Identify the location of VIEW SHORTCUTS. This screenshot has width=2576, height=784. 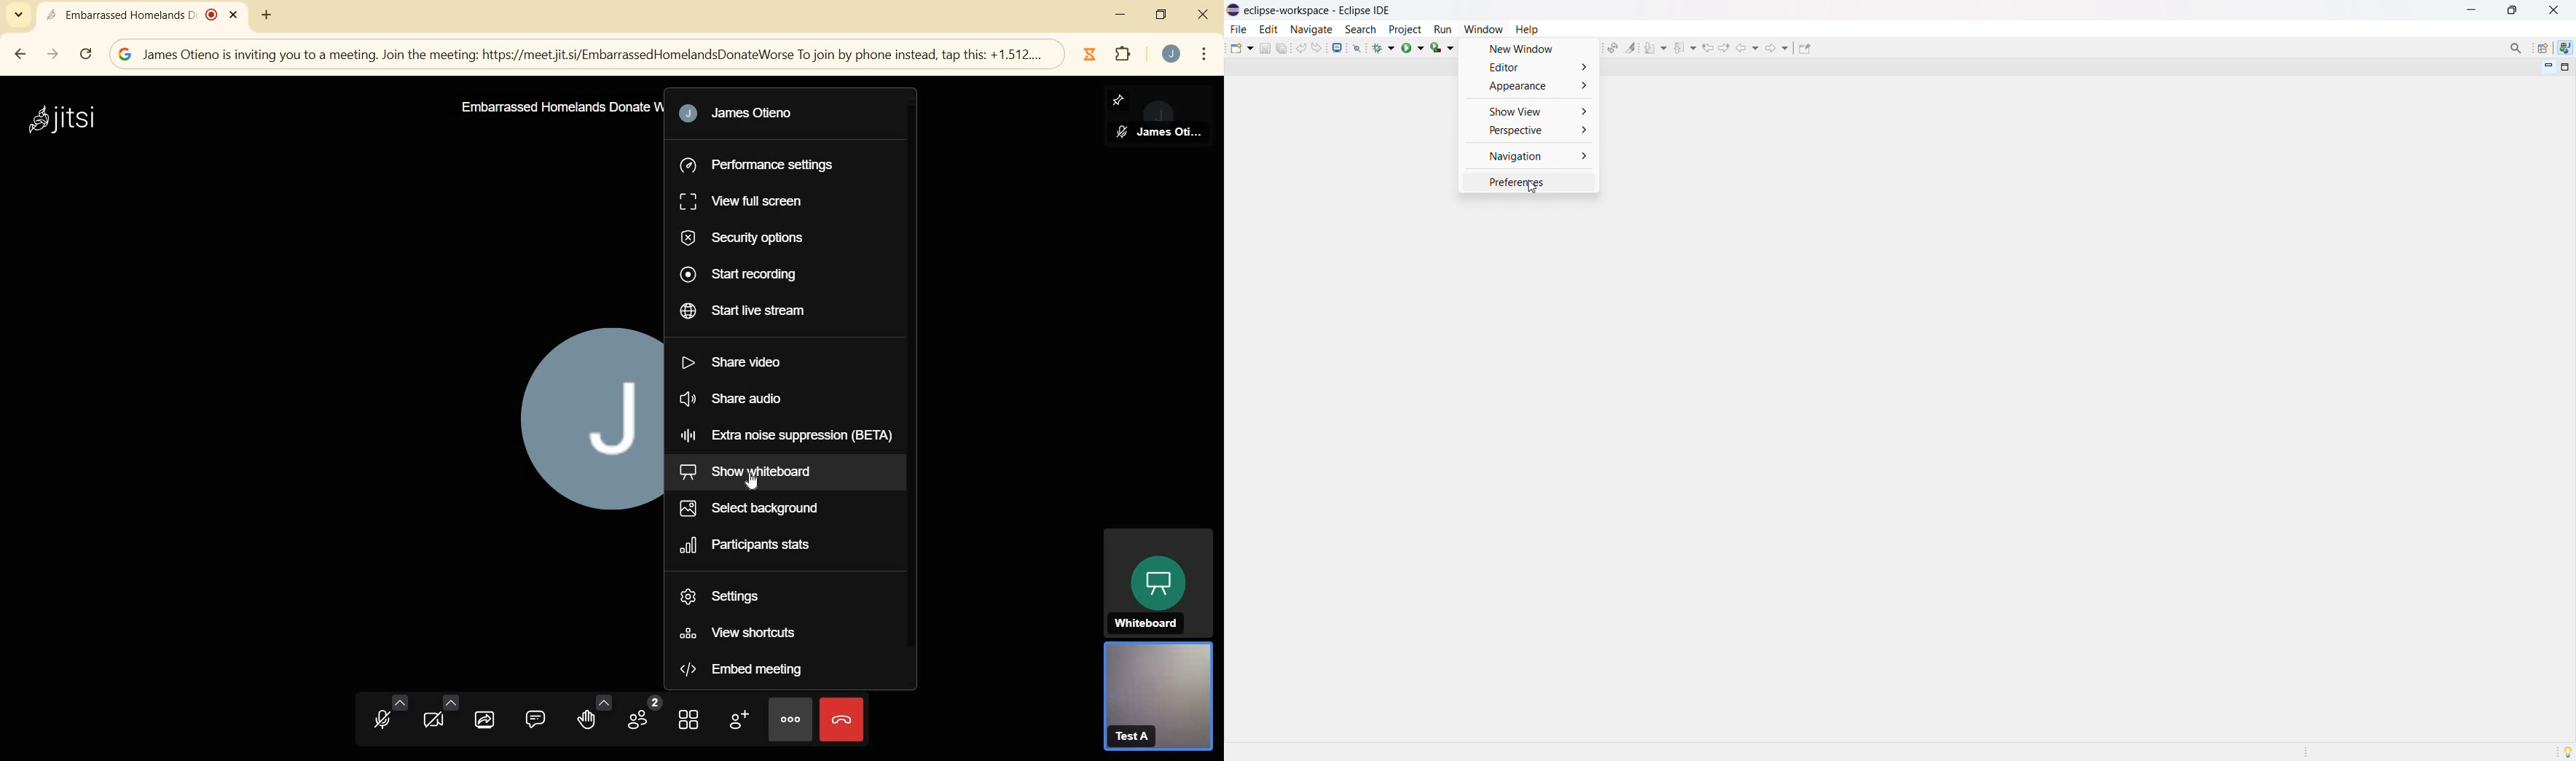
(742, 633).